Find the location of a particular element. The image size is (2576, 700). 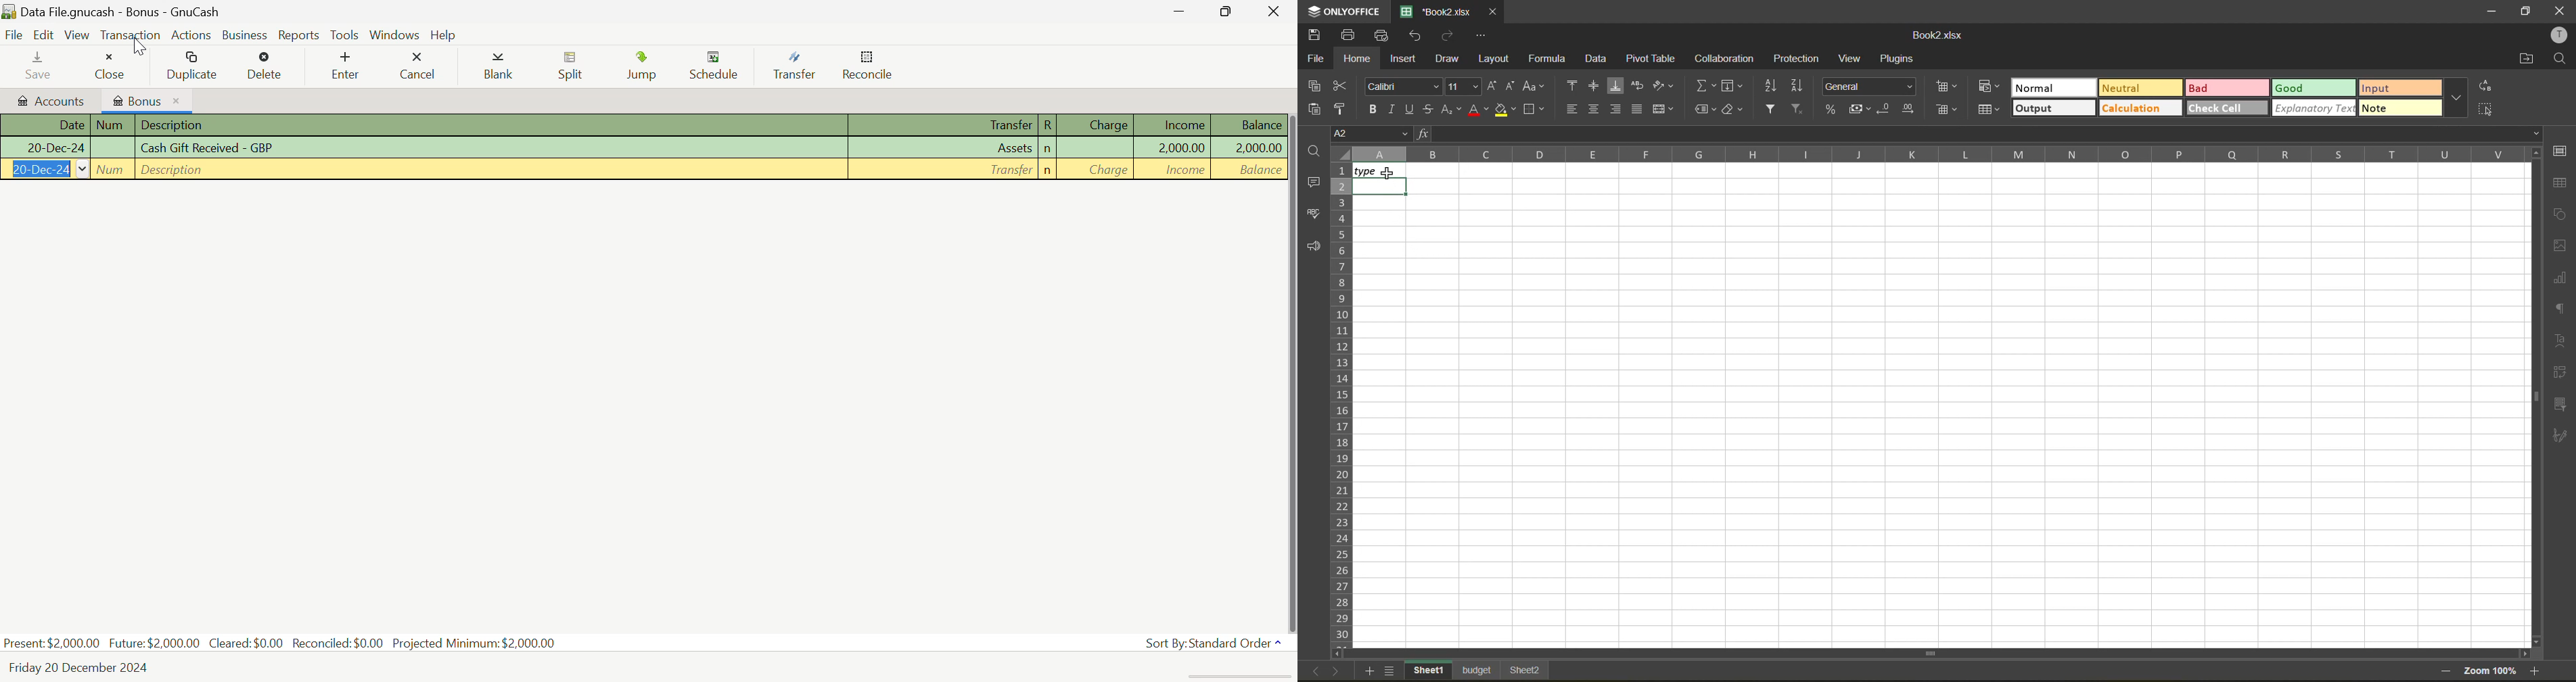

font color is located at coordinates (1477, 111).